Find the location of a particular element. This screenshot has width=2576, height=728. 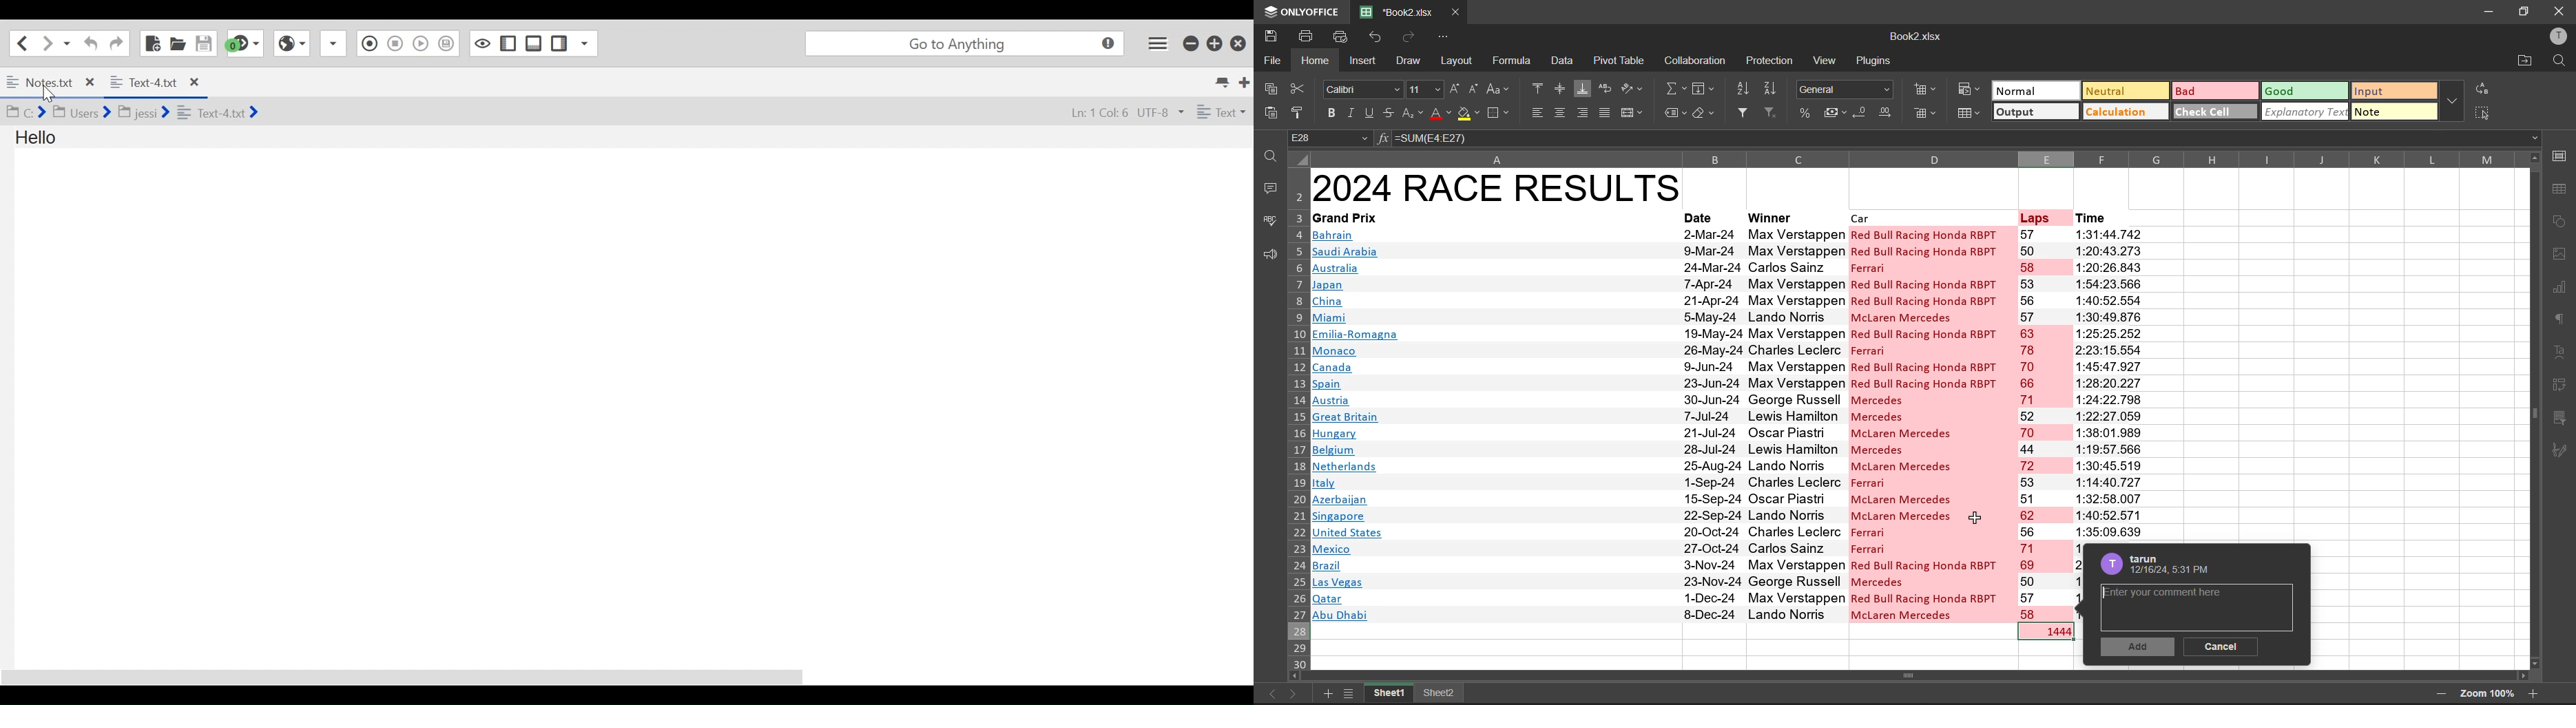

cut is located at coordinates (1299, 87).